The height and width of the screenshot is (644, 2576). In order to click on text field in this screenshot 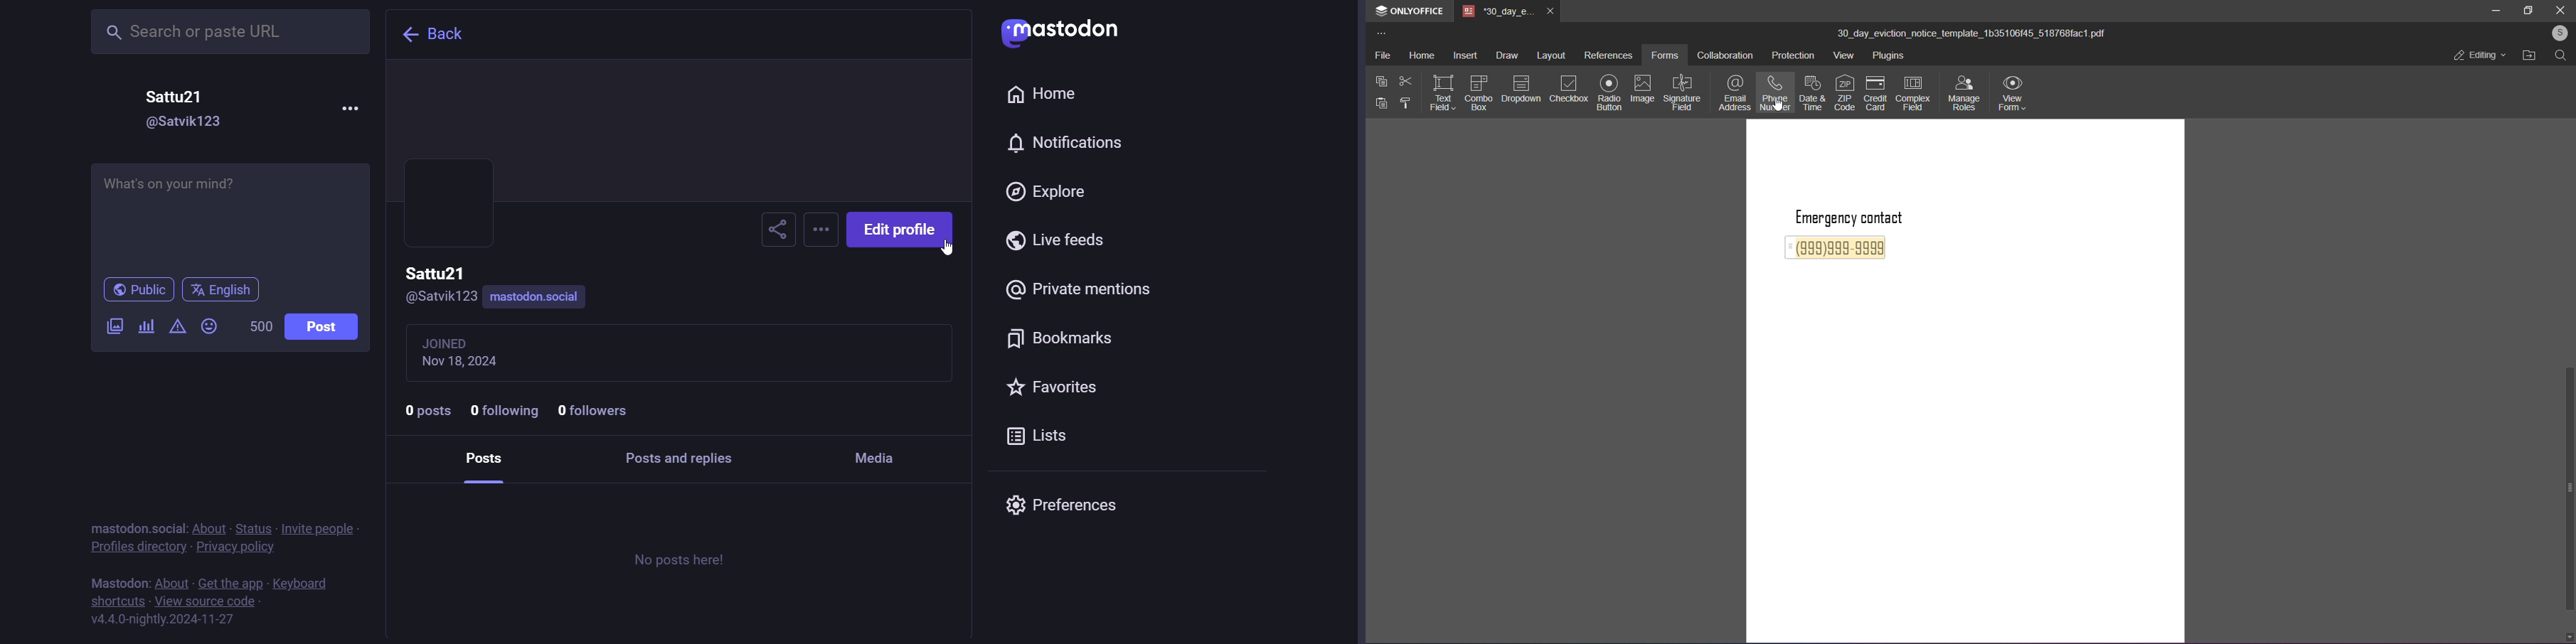, I will do `click(1442, 91)`.